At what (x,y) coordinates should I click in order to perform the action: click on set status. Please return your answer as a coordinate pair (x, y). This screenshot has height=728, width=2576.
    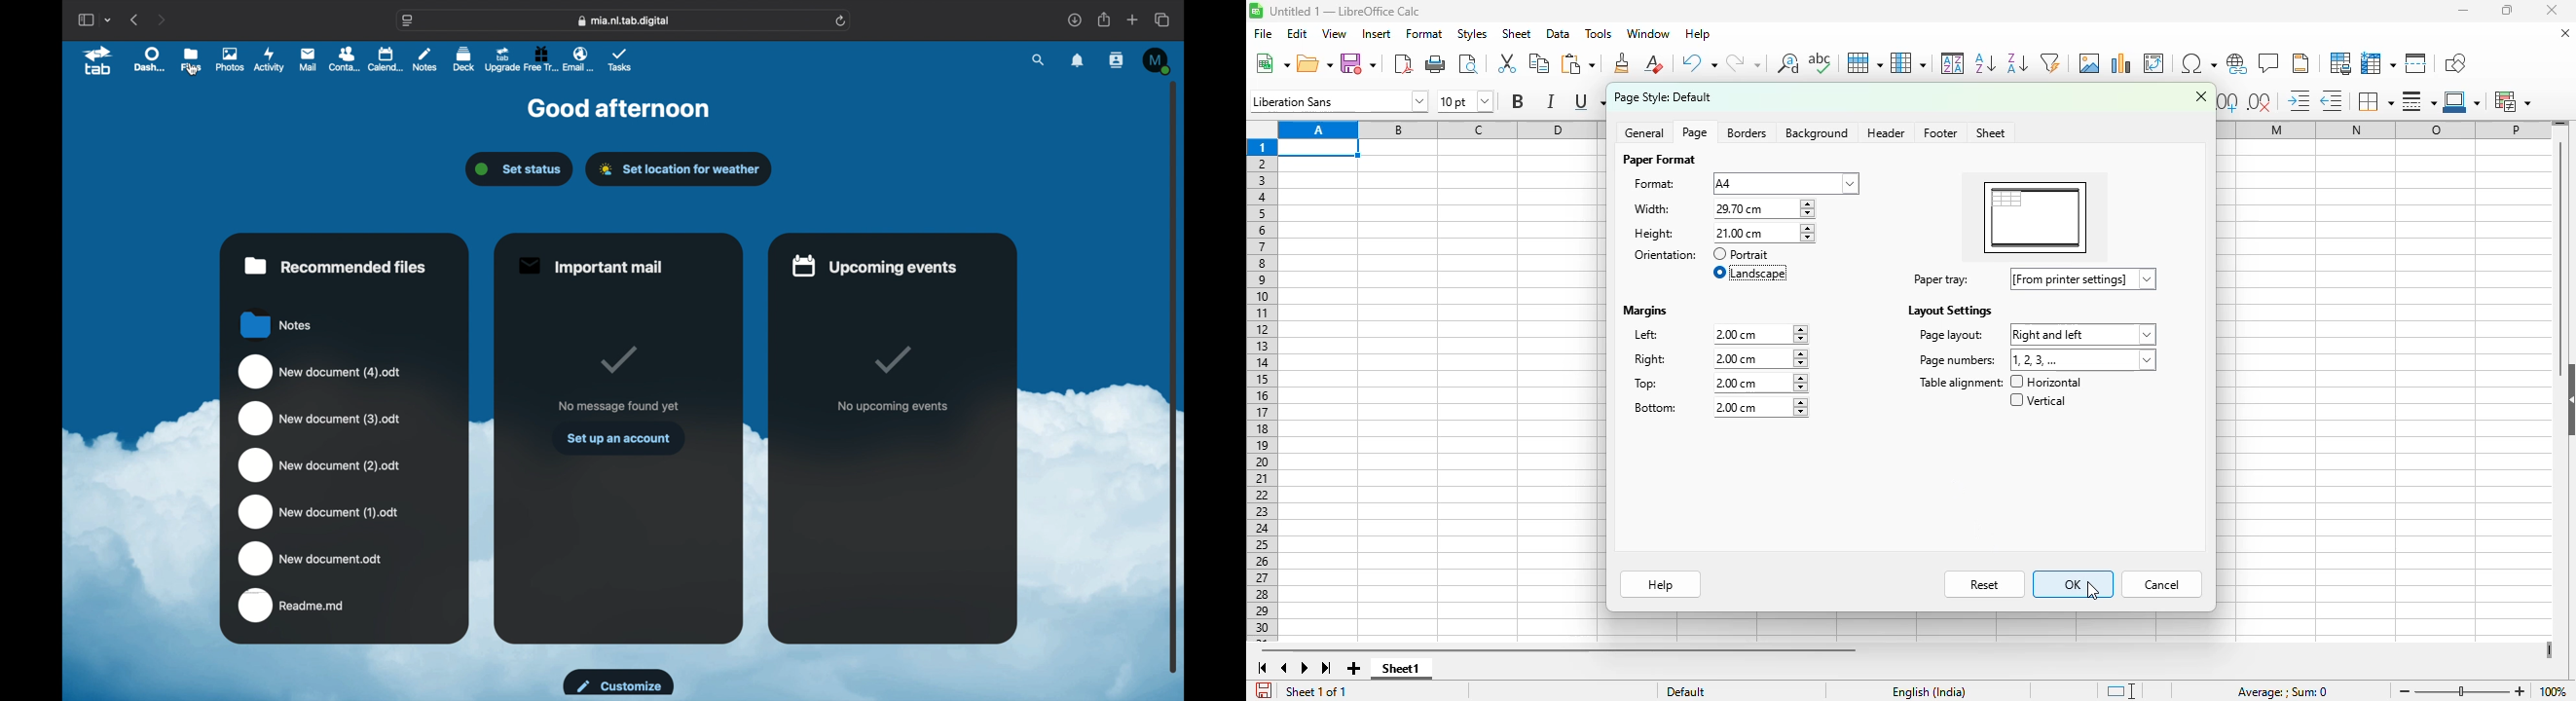
    Looking at the image, I should click on (519, 169).